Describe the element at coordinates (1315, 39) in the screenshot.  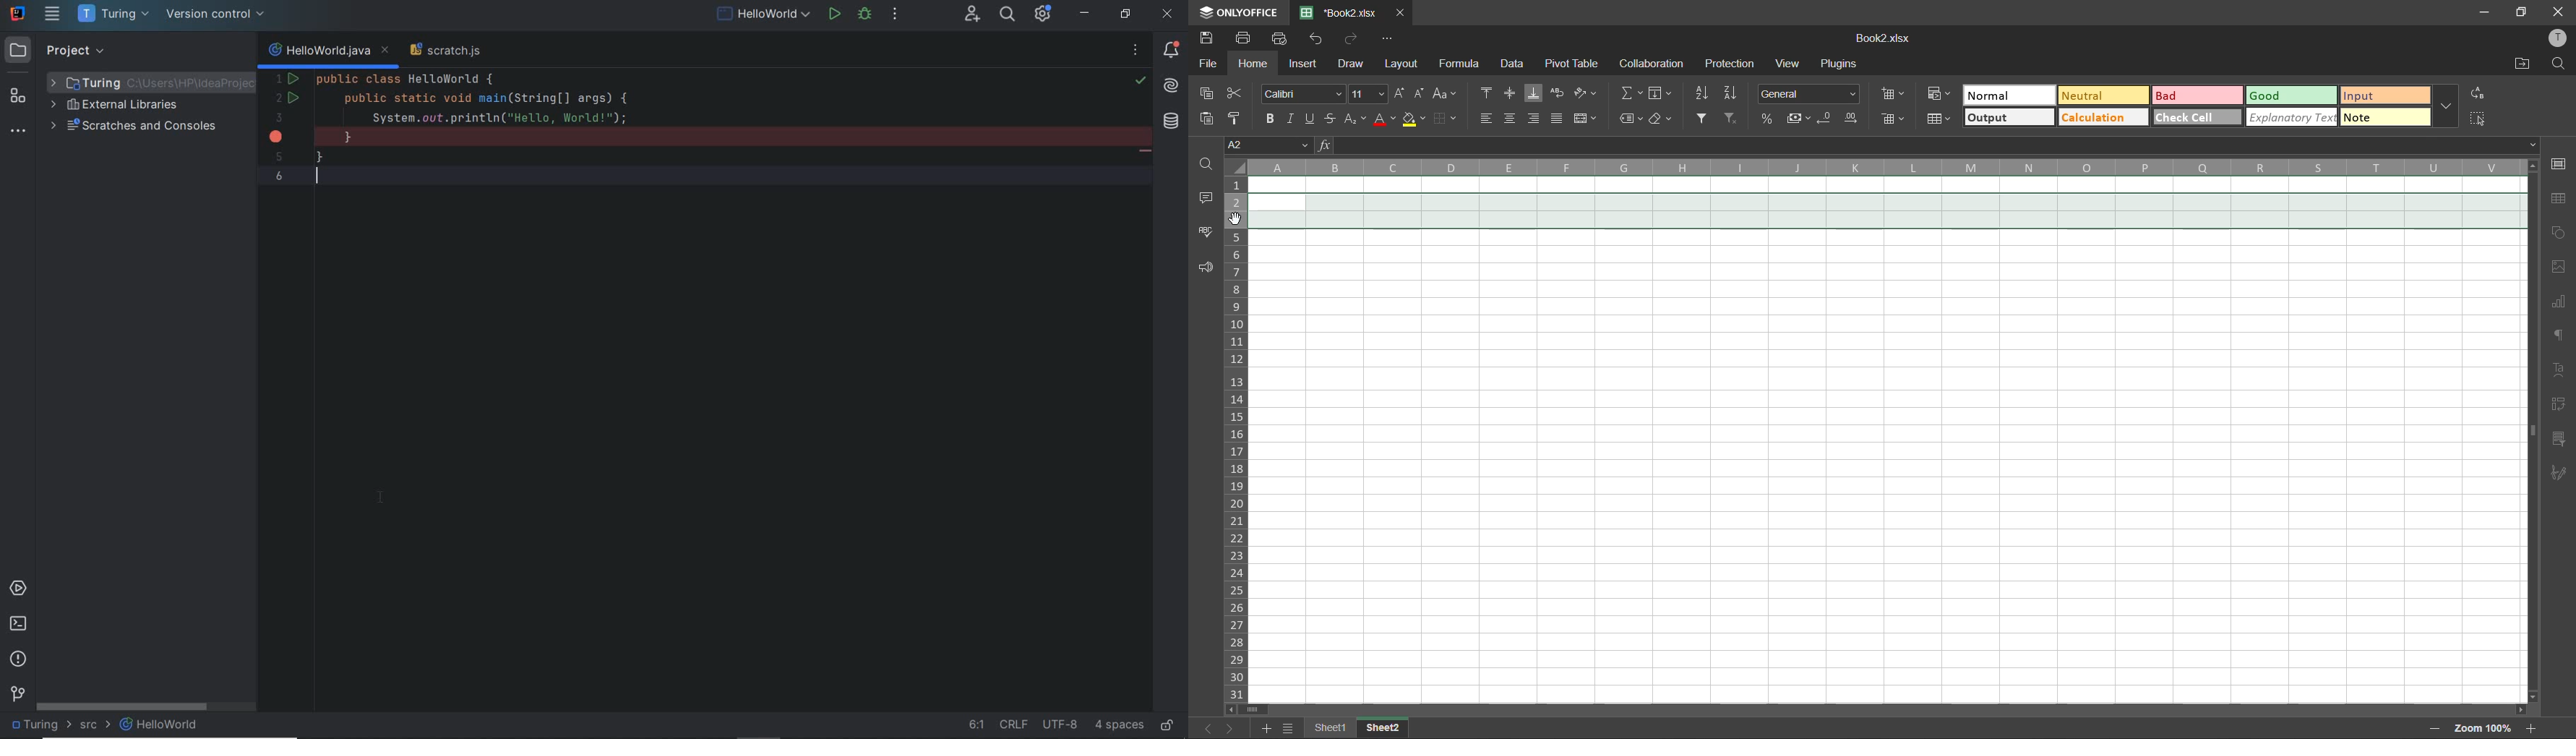
I see `undo` at that location.